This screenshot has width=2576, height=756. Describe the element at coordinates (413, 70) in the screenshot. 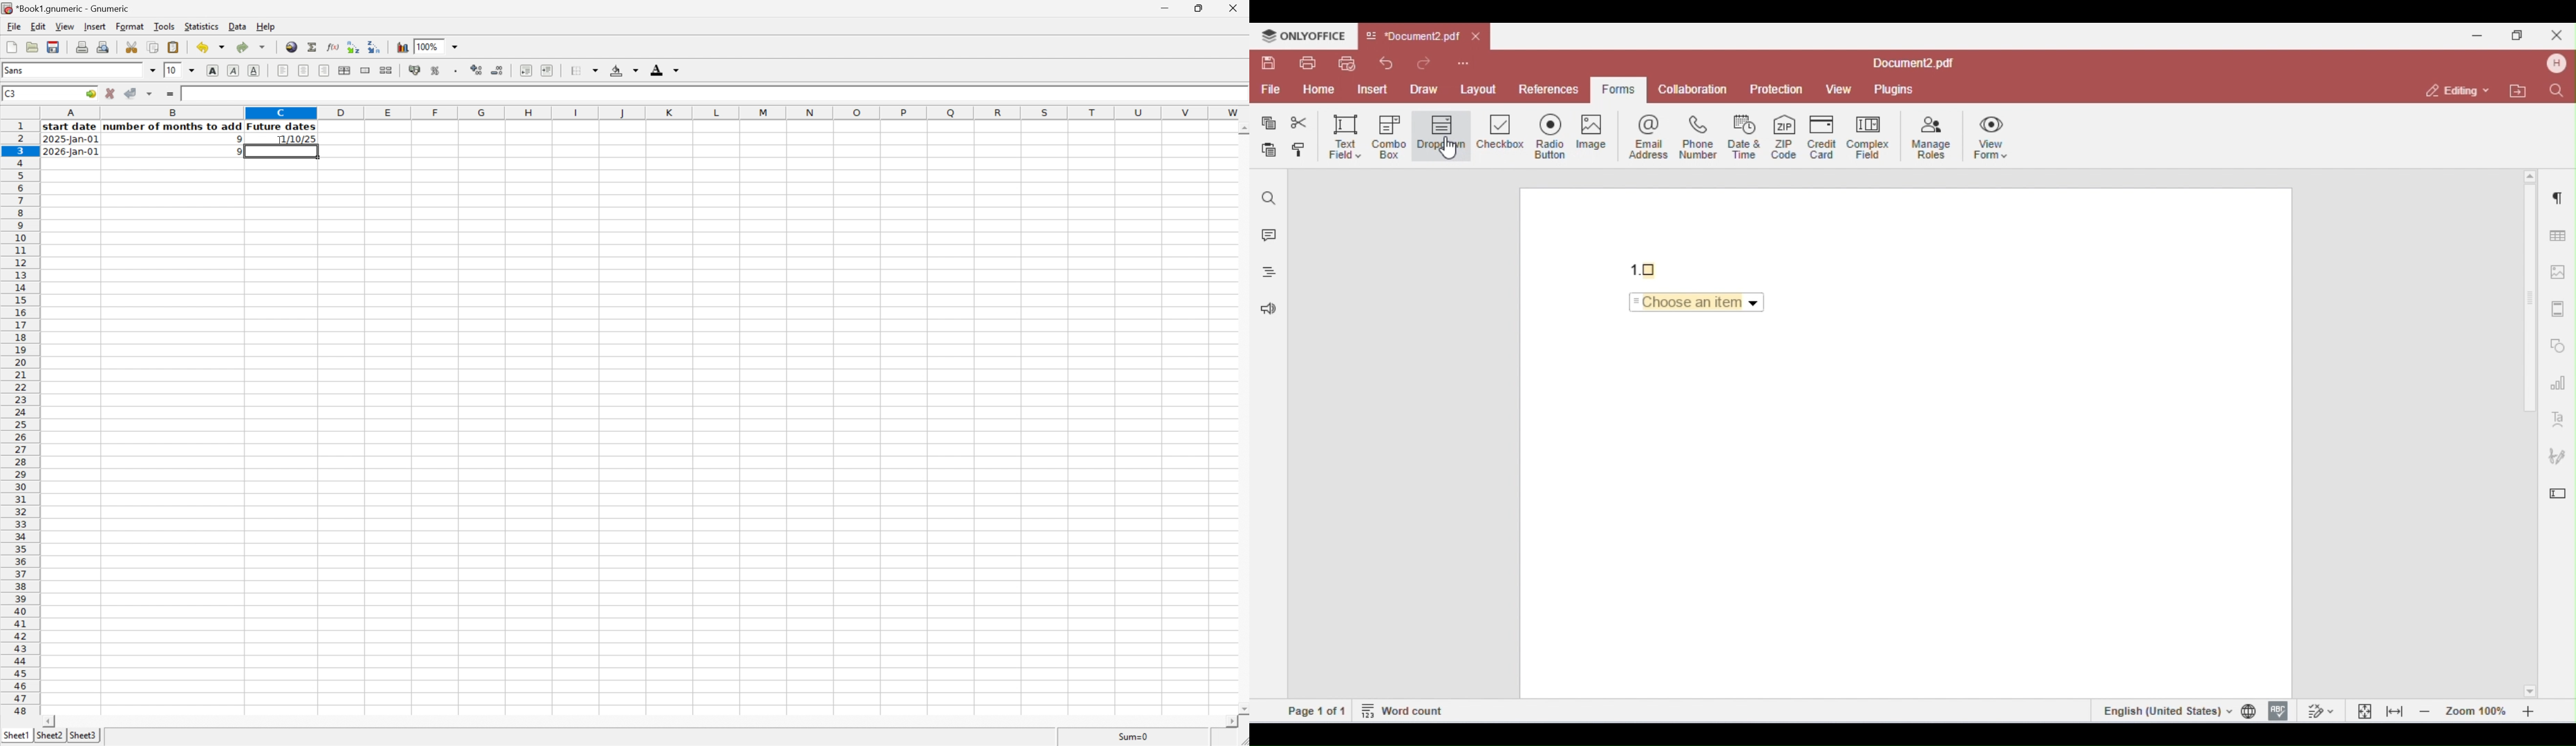

I see `Format the selection as accounting` at that location.